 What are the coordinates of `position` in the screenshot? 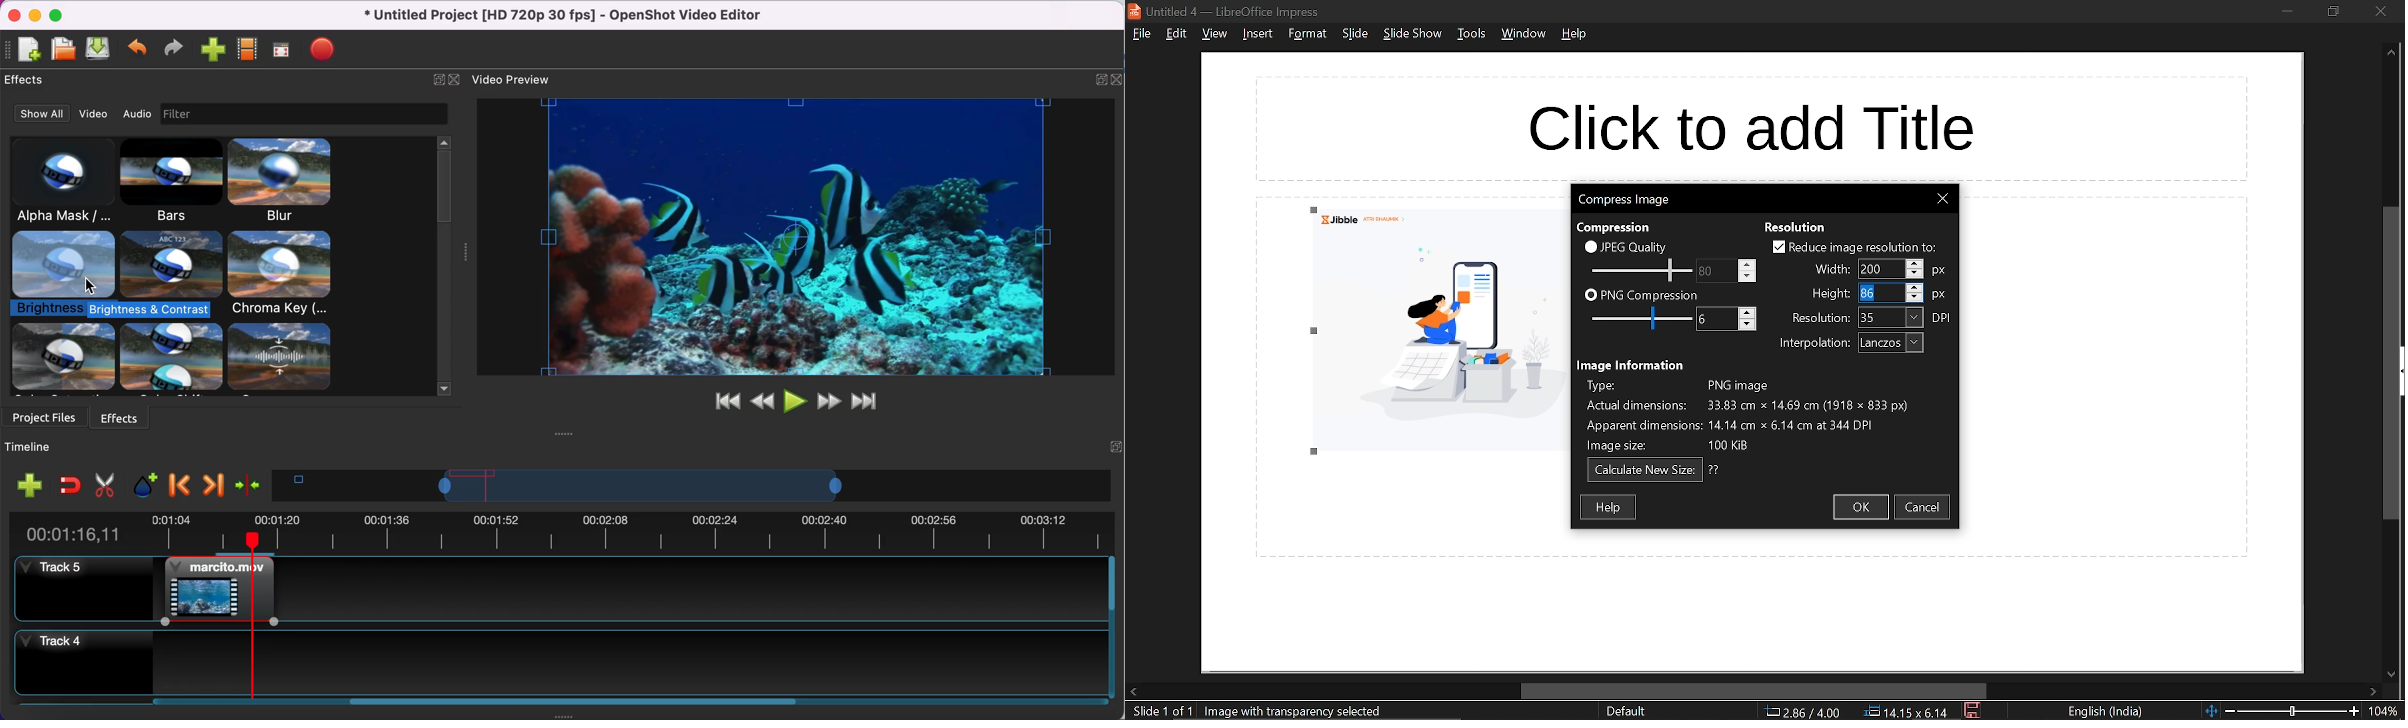 It's located at (1906, 712).